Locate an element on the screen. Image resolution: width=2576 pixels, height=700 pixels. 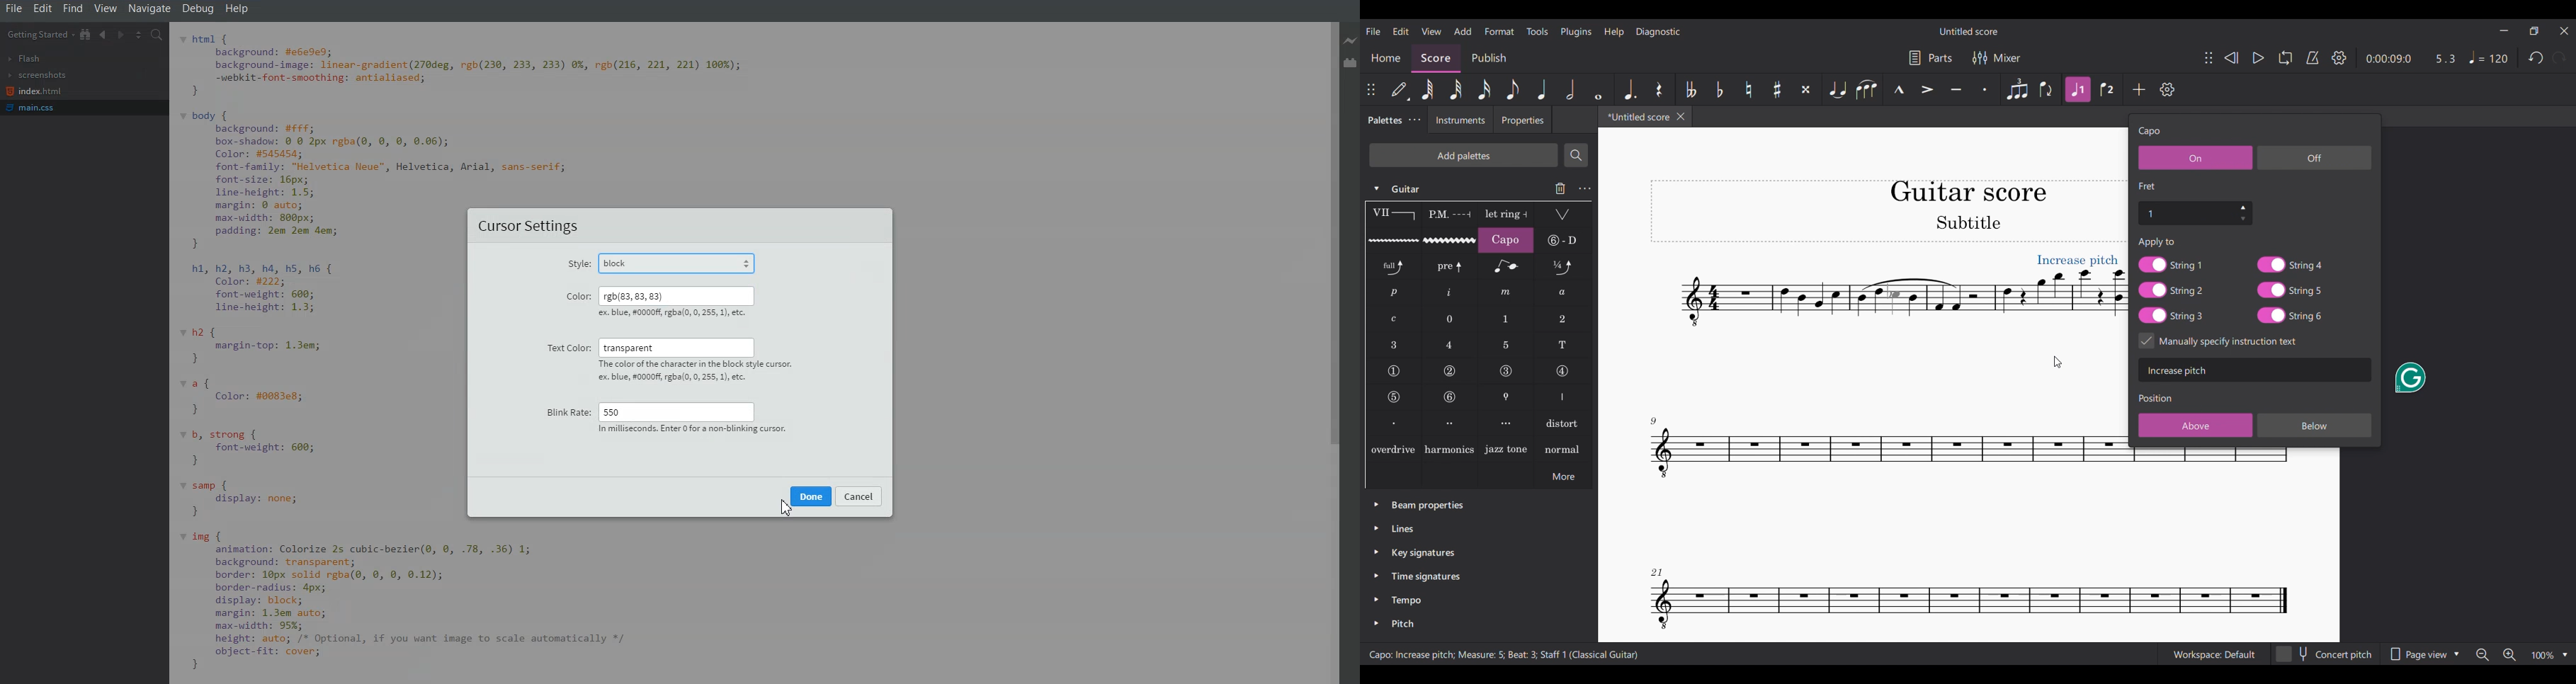
Harmonics is located at coordinates (1449, 448).